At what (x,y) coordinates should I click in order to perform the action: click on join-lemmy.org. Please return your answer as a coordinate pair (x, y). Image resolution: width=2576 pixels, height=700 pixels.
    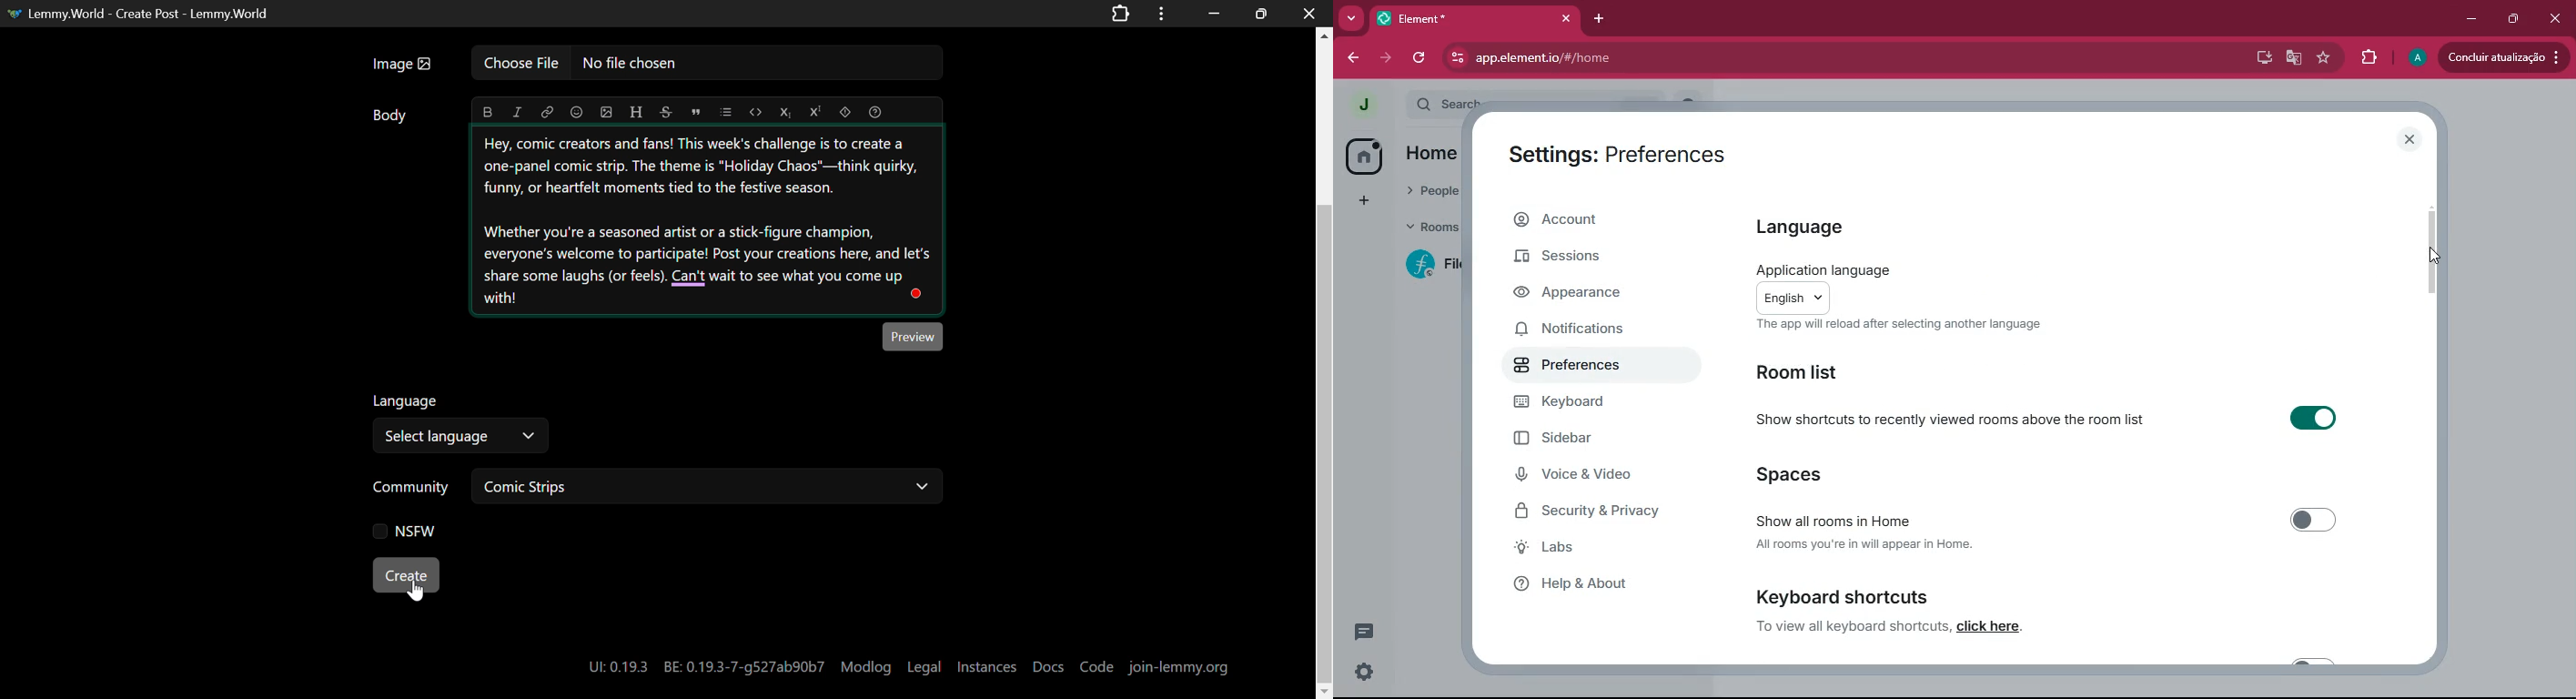
    Looking at the image, I should click on (1181, 666).